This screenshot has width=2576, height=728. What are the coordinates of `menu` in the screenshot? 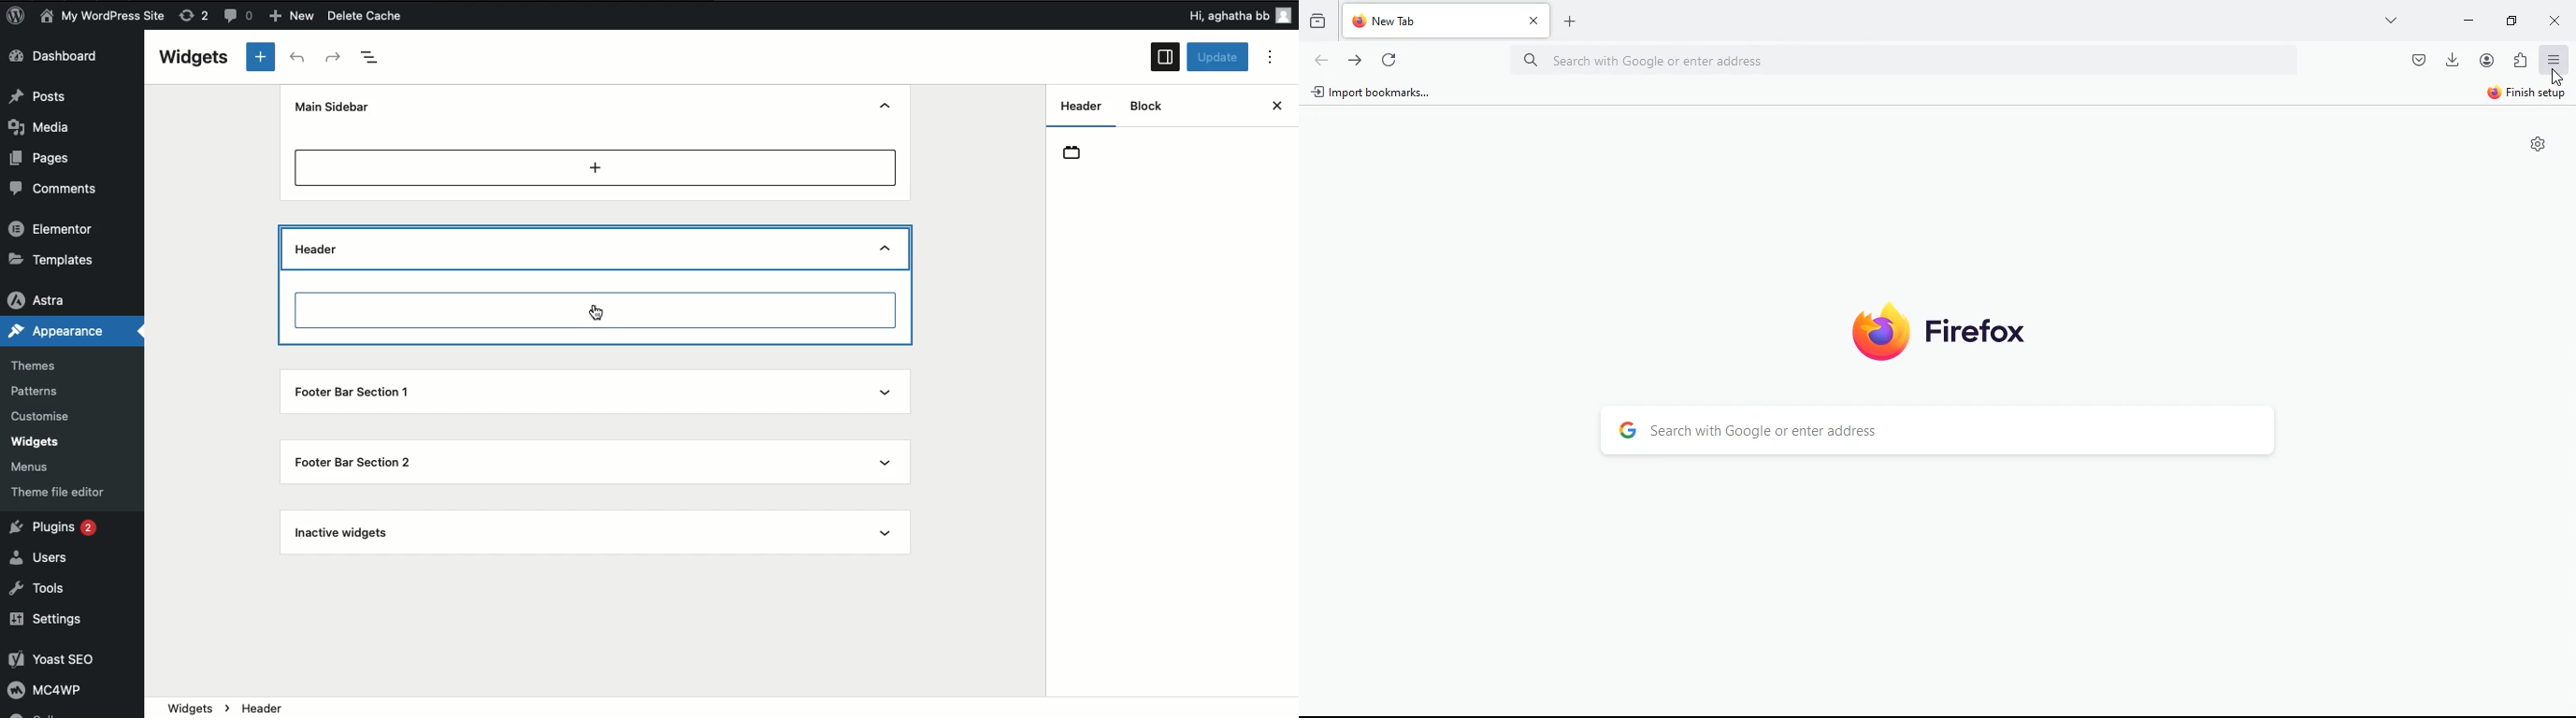 It's located at (2552, 61).